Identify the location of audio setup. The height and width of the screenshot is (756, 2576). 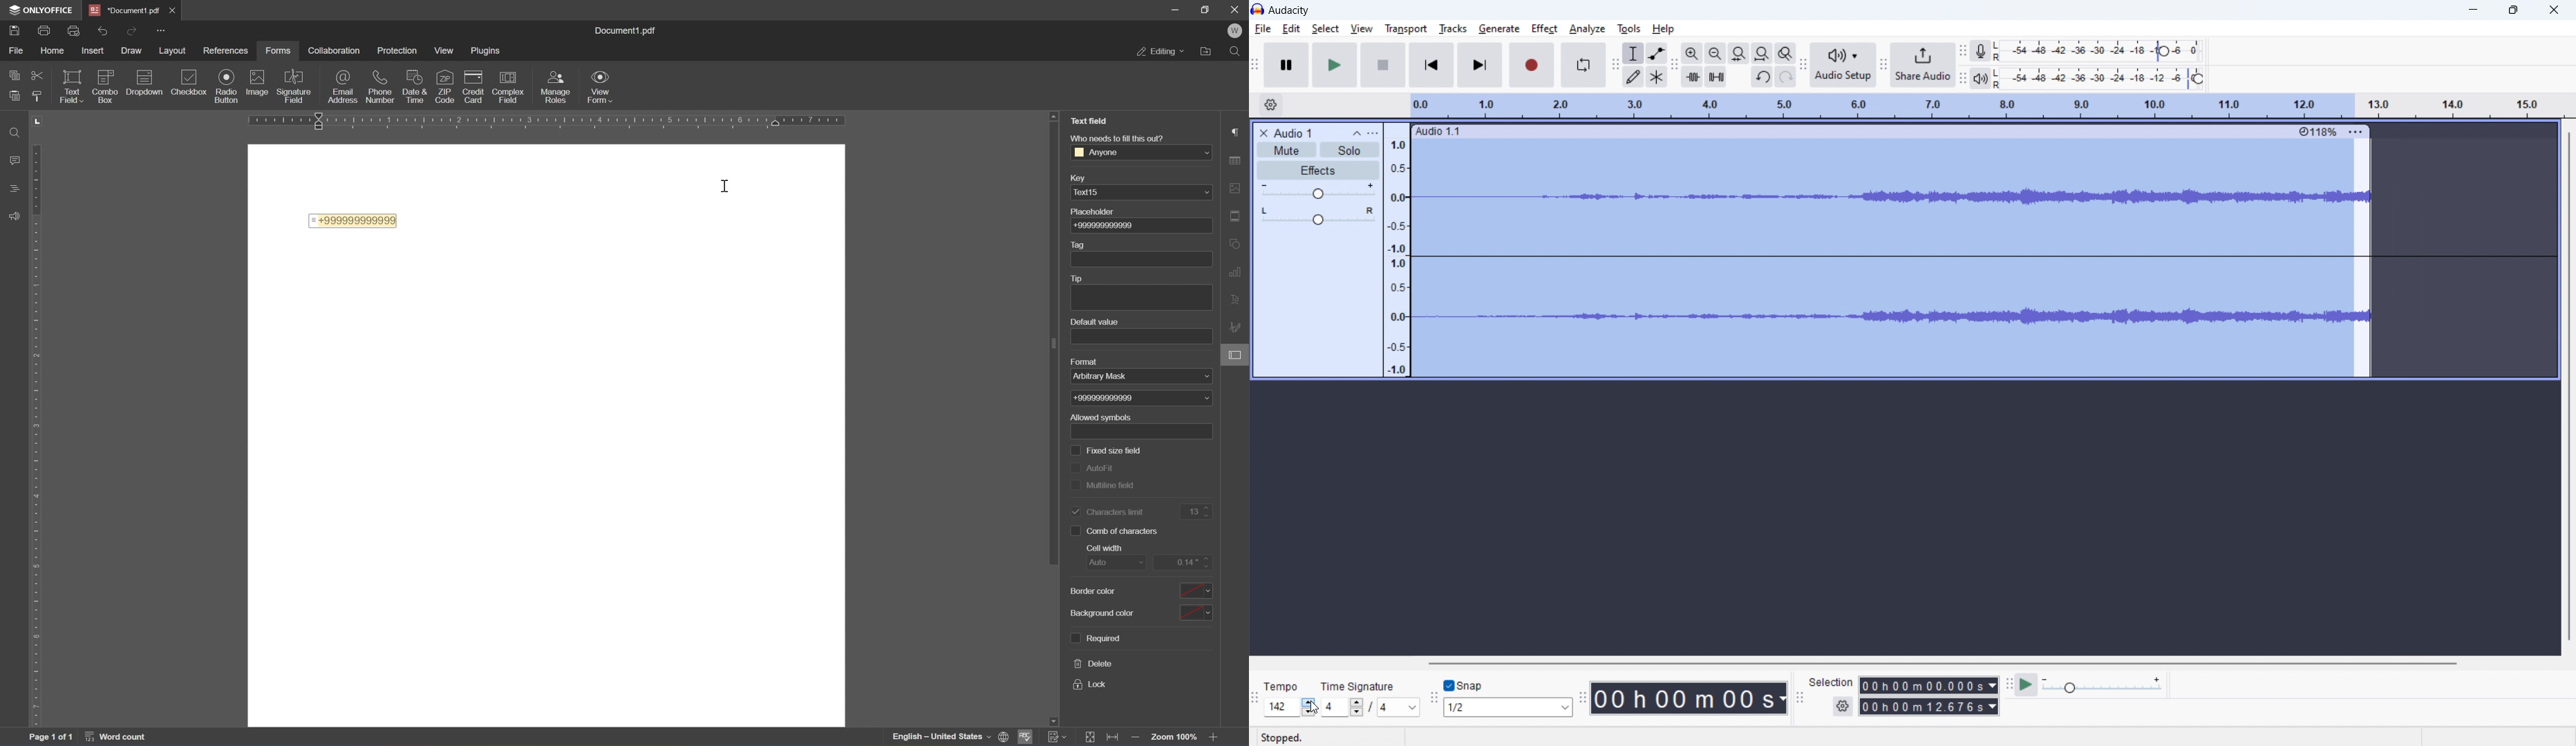
(1843, 65).